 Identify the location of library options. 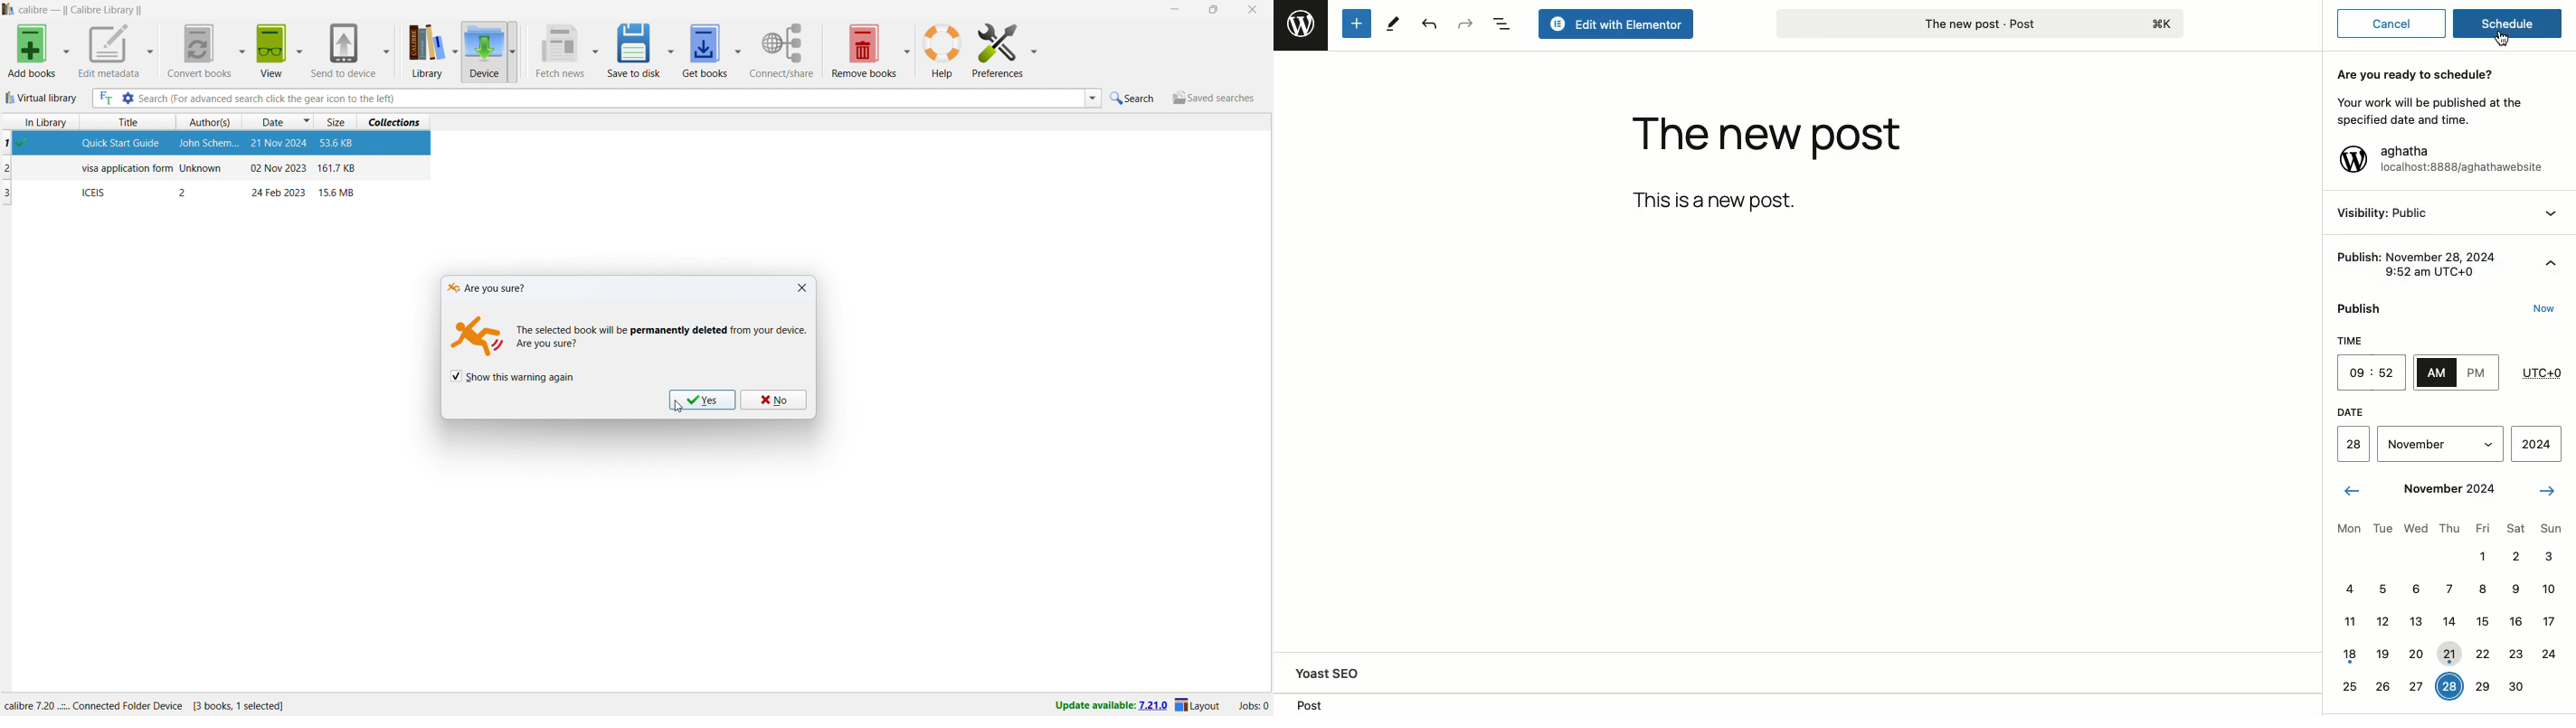
(455, 52).